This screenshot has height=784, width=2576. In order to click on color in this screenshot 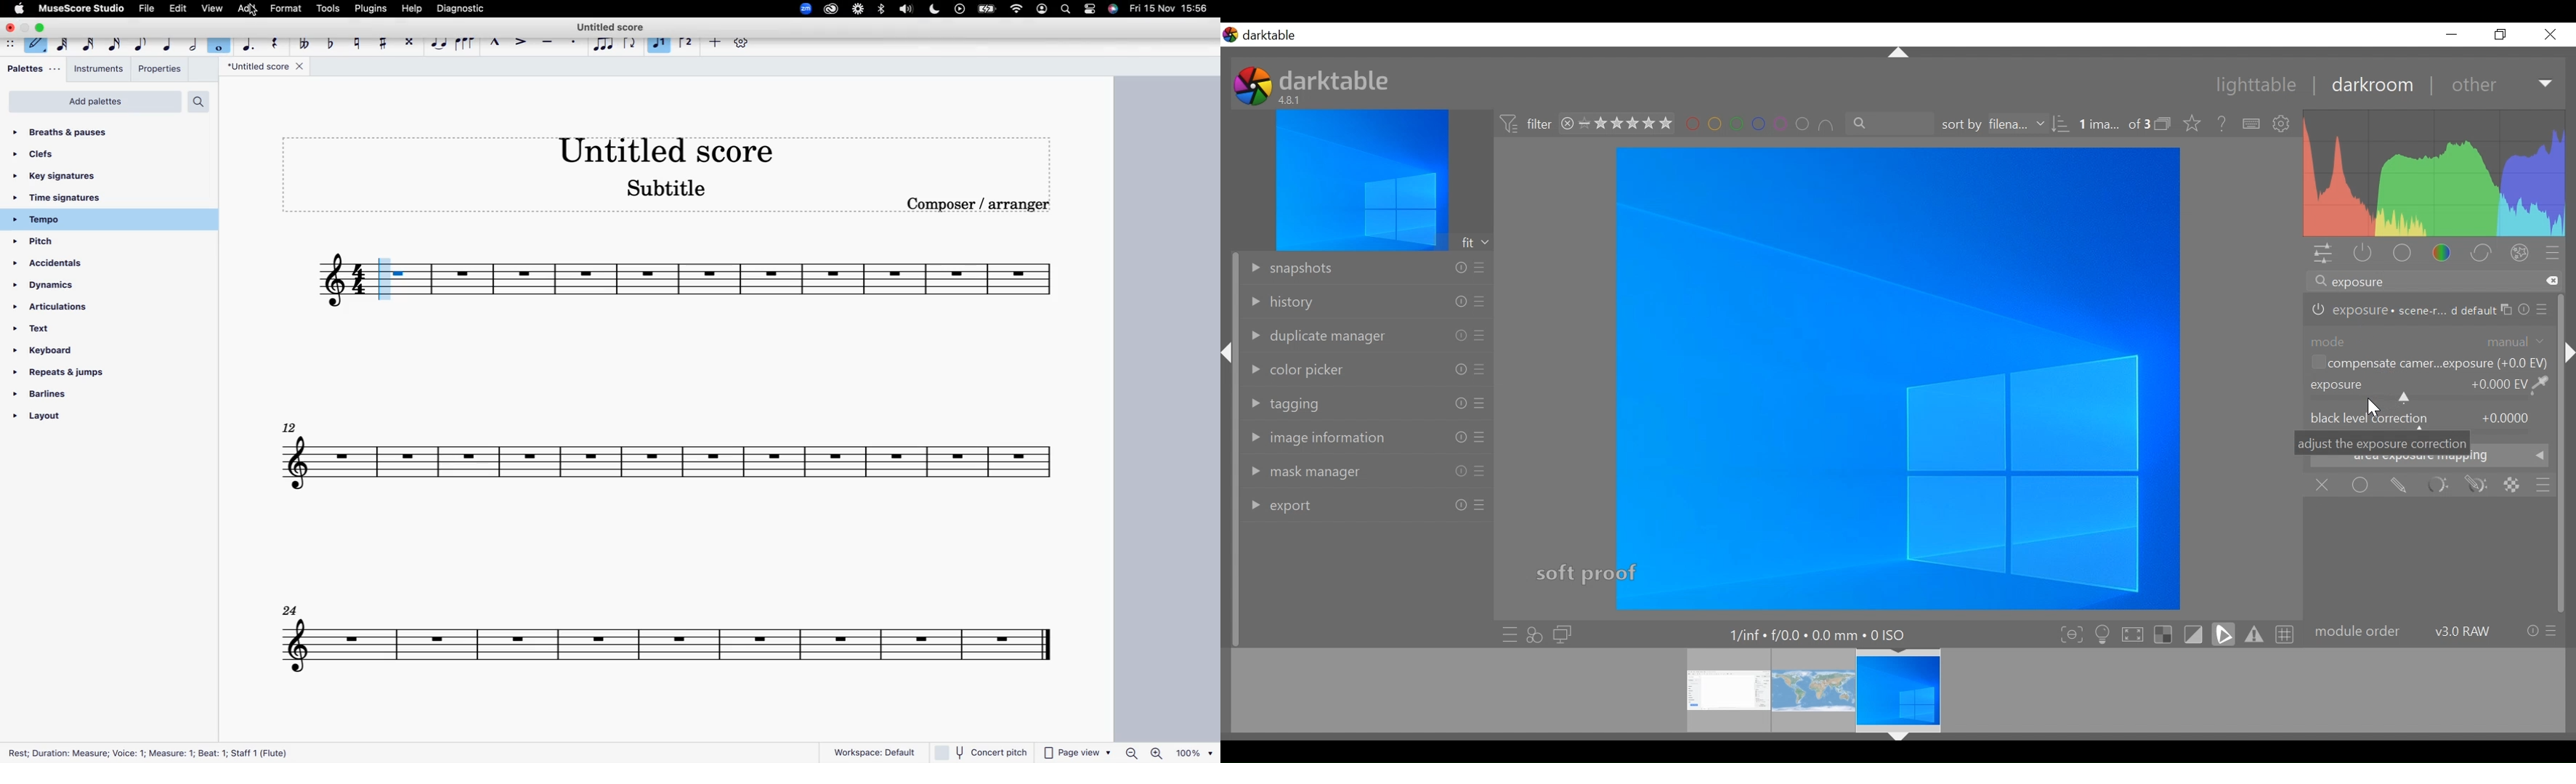, I will do `click(2444, 253)`.